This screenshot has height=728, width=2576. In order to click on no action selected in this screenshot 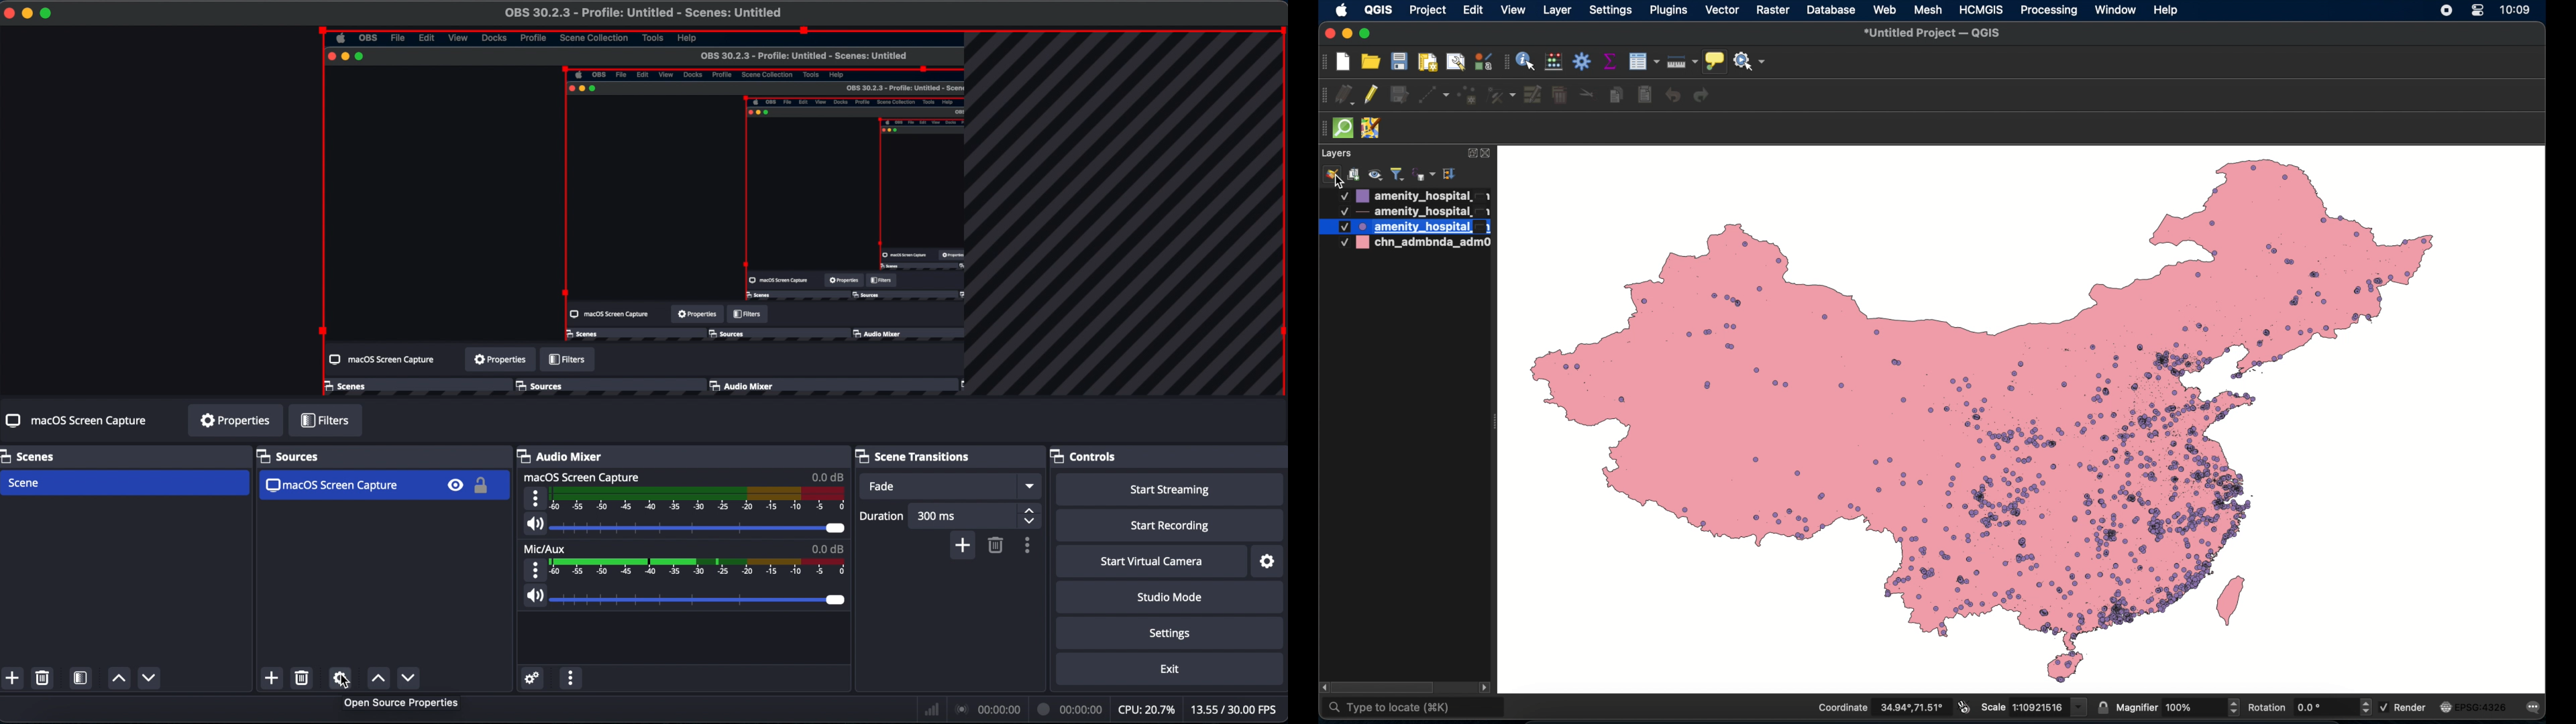, I will do `click(1751, 62)`.